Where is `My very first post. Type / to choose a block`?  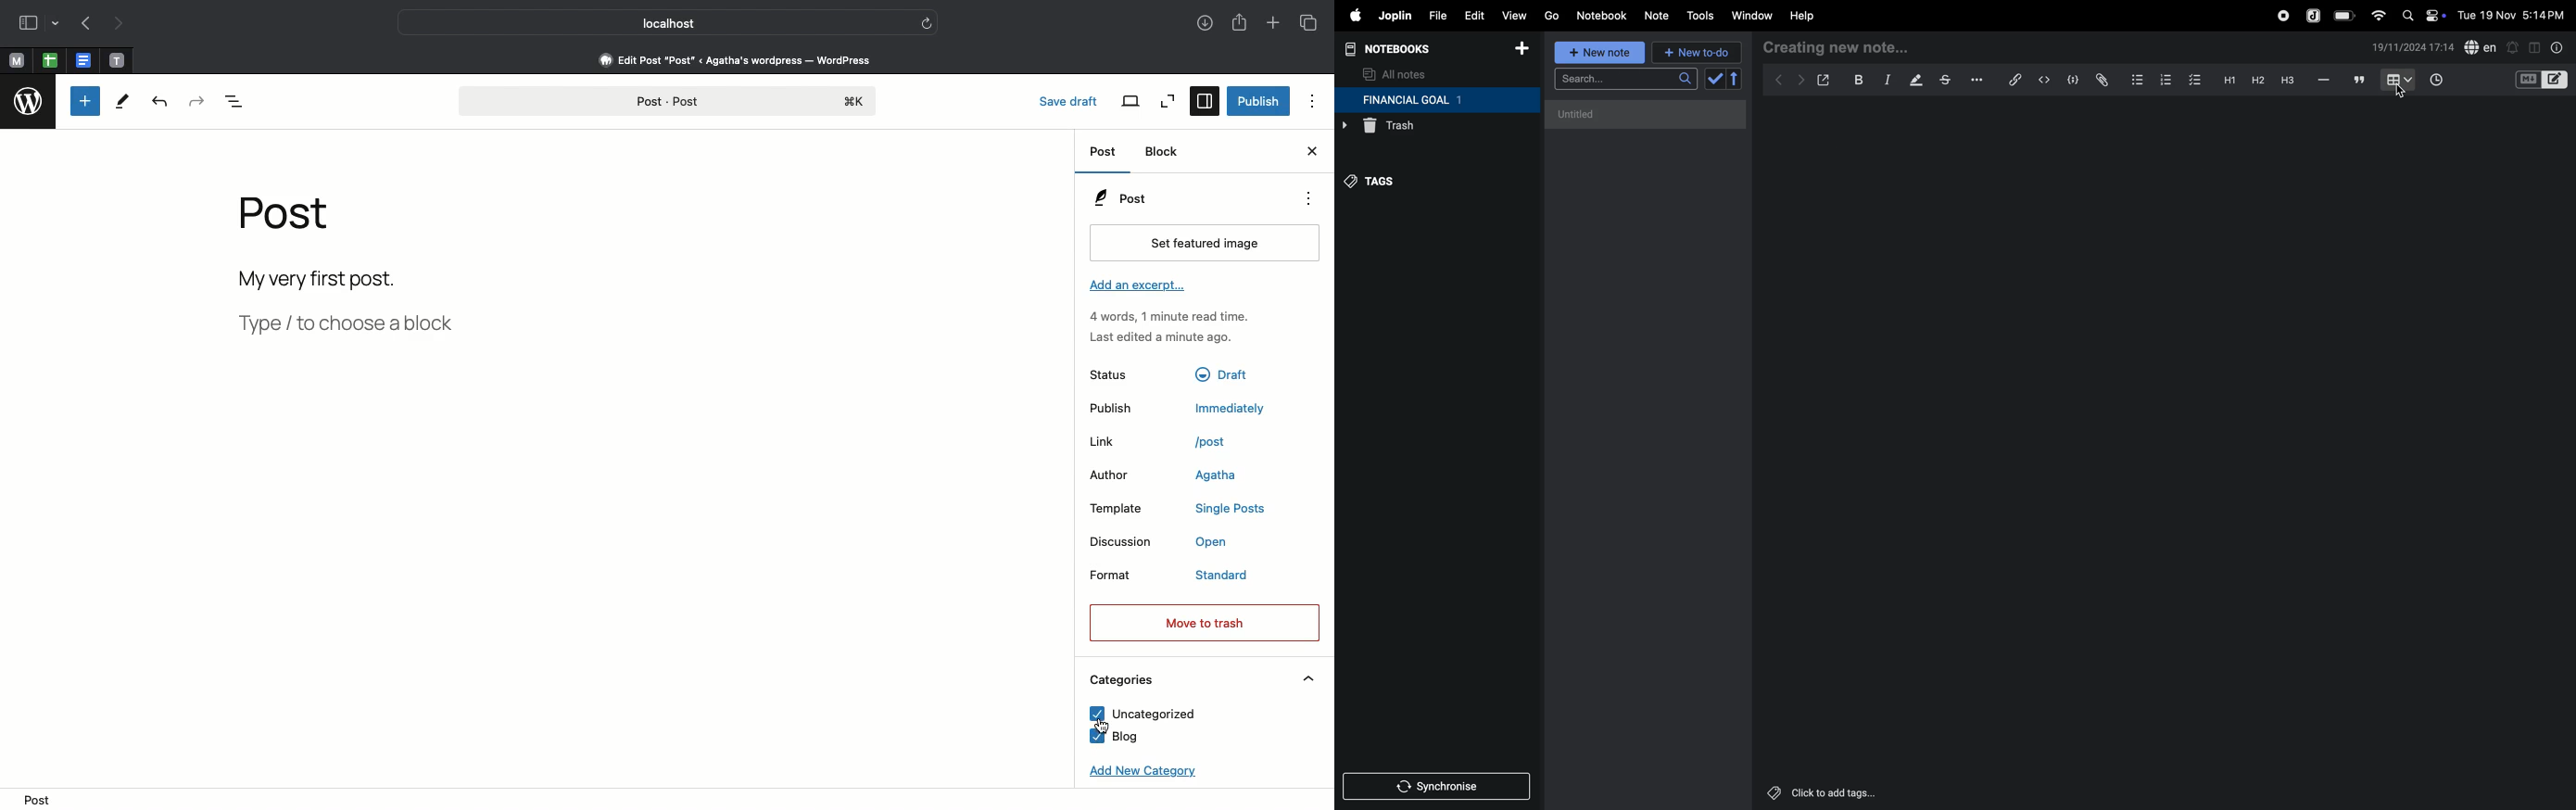
My very first post. Type / to choose a block is located at coordinates (353, 307).